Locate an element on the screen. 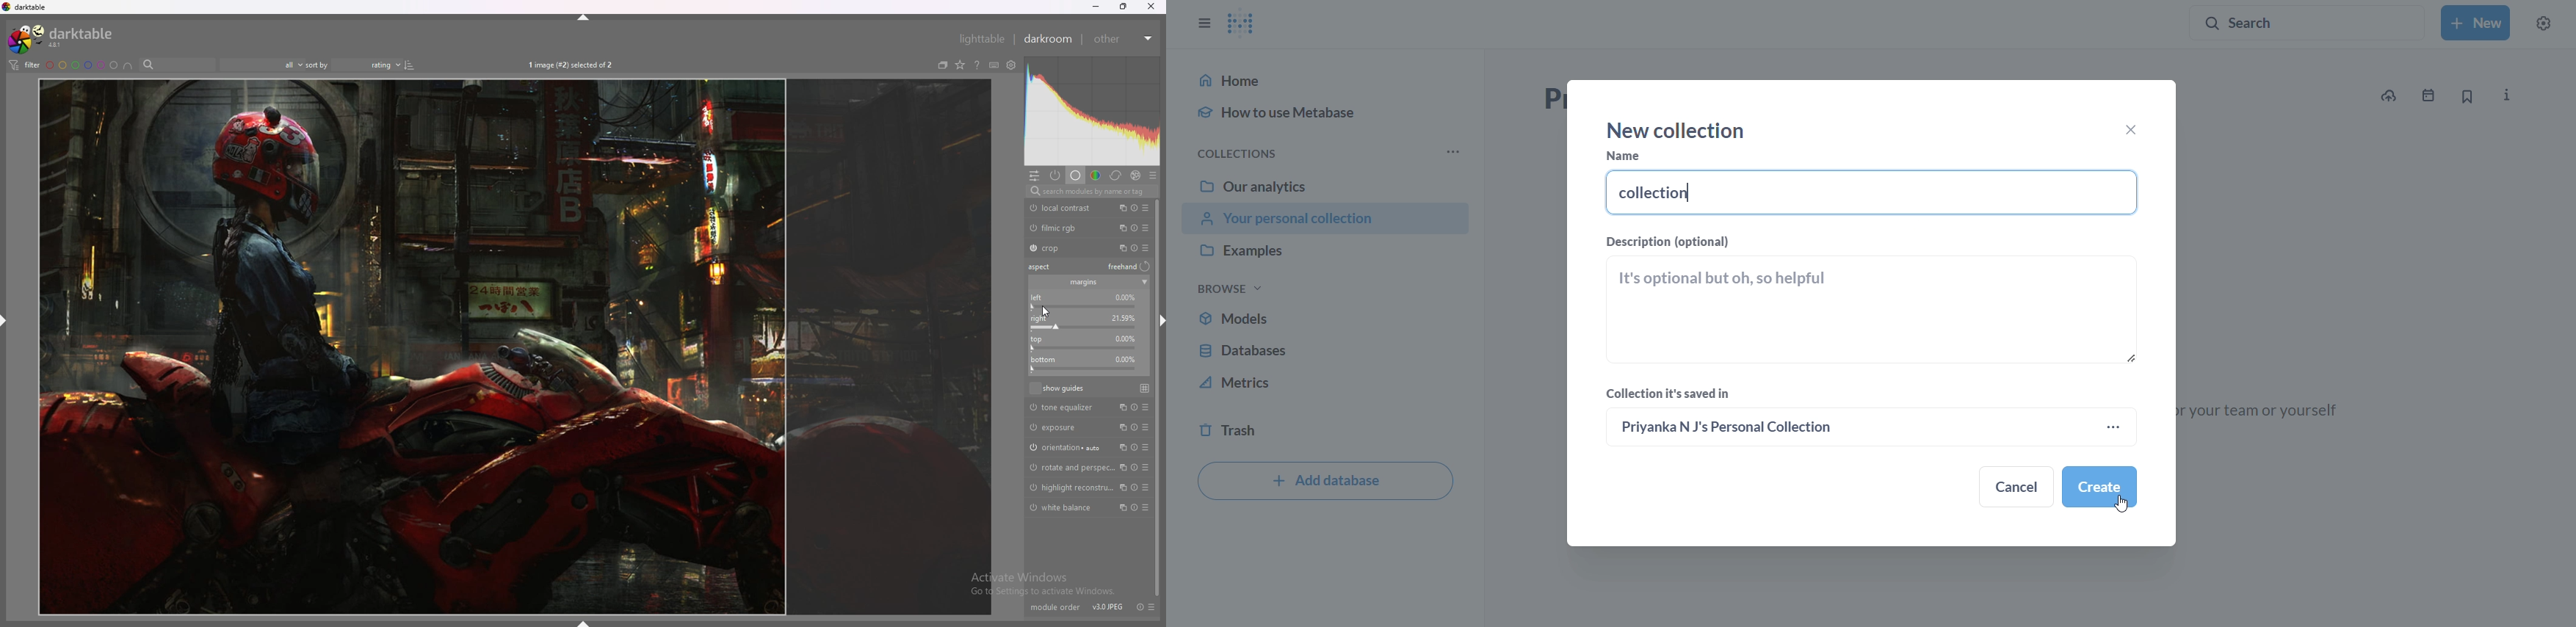 This screenshot has height=644, width=2576. bookmark is located at coordinates (2468, 98).